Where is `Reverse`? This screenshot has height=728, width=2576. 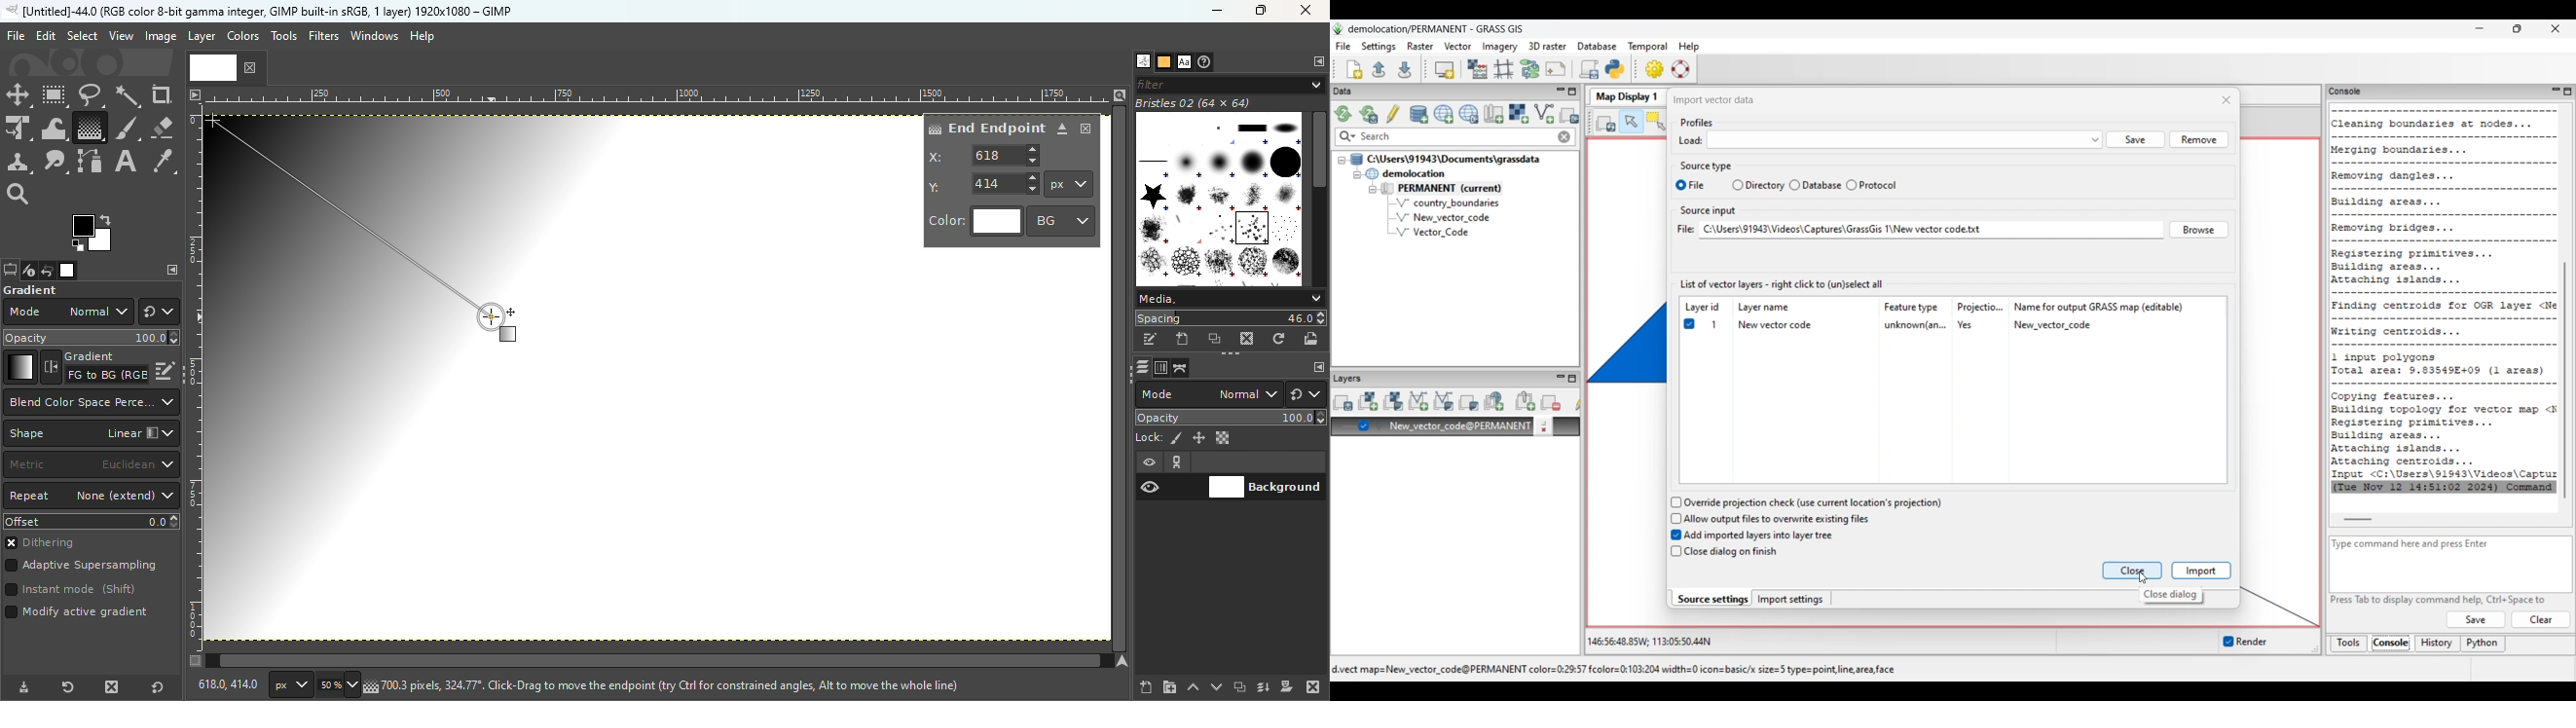
Reverse is located at coordinates (94, 367).